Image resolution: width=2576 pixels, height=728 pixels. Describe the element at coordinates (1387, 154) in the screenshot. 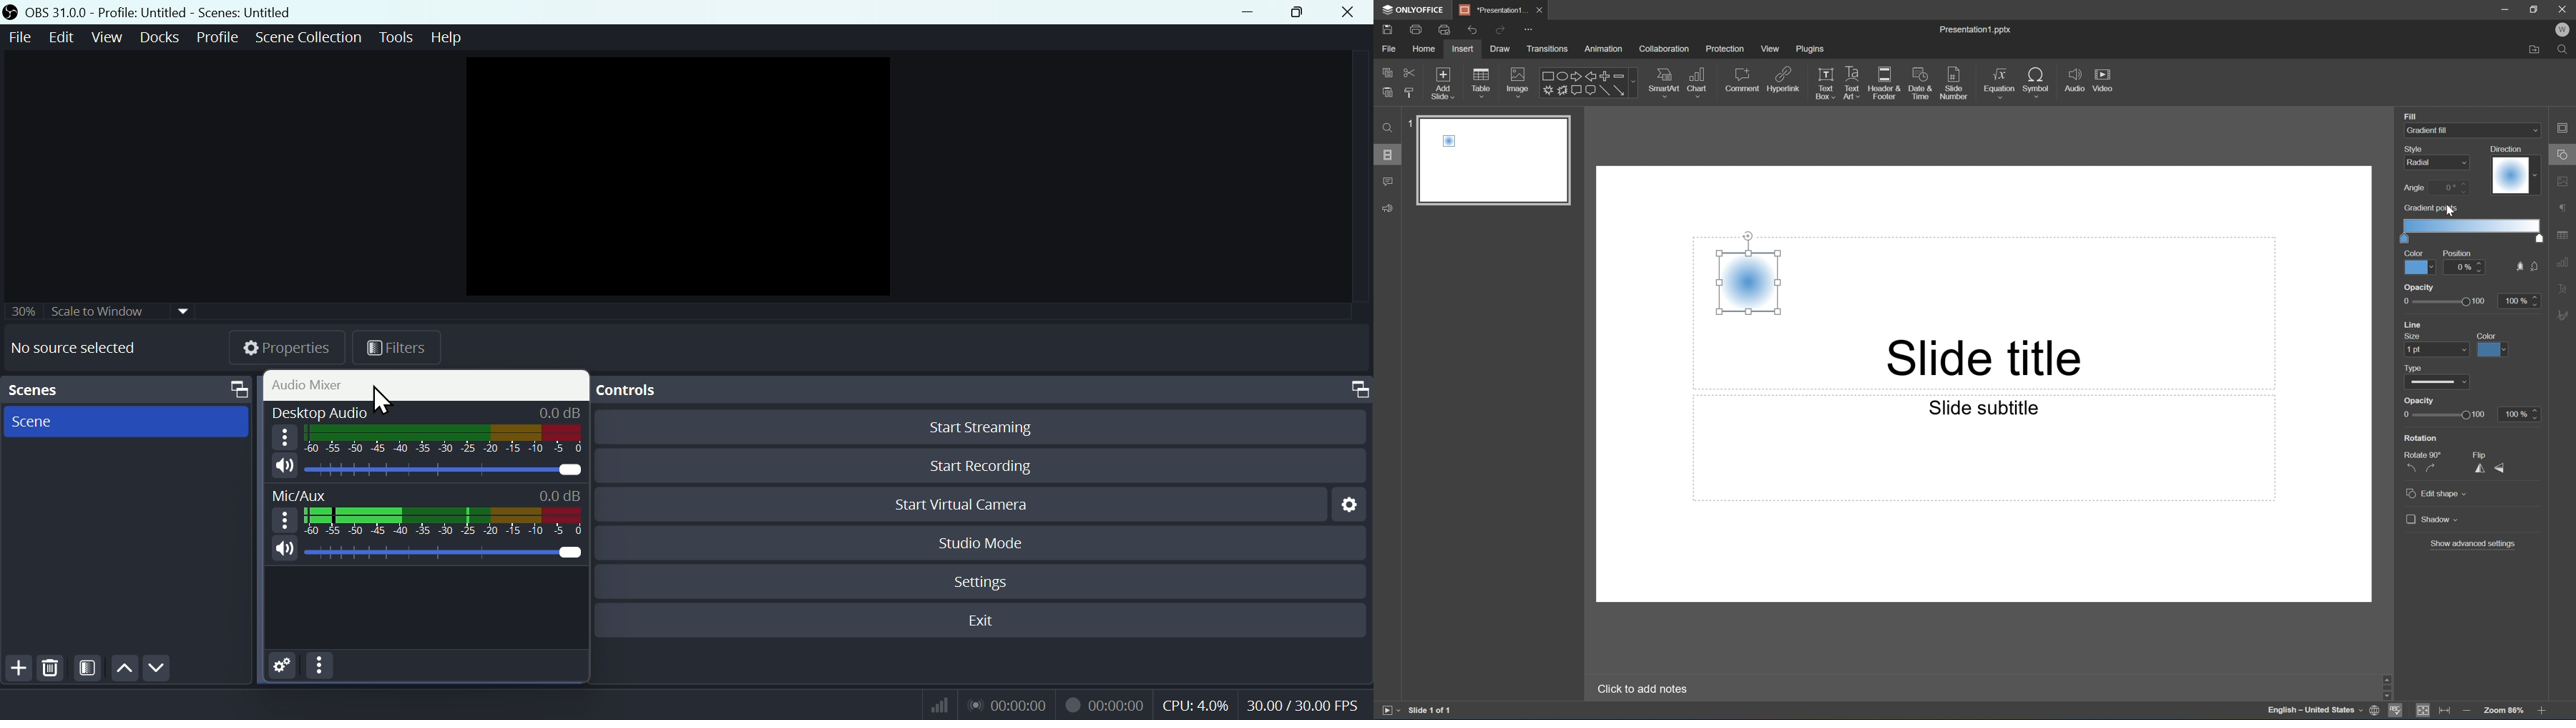

I see `Slides` at that location.